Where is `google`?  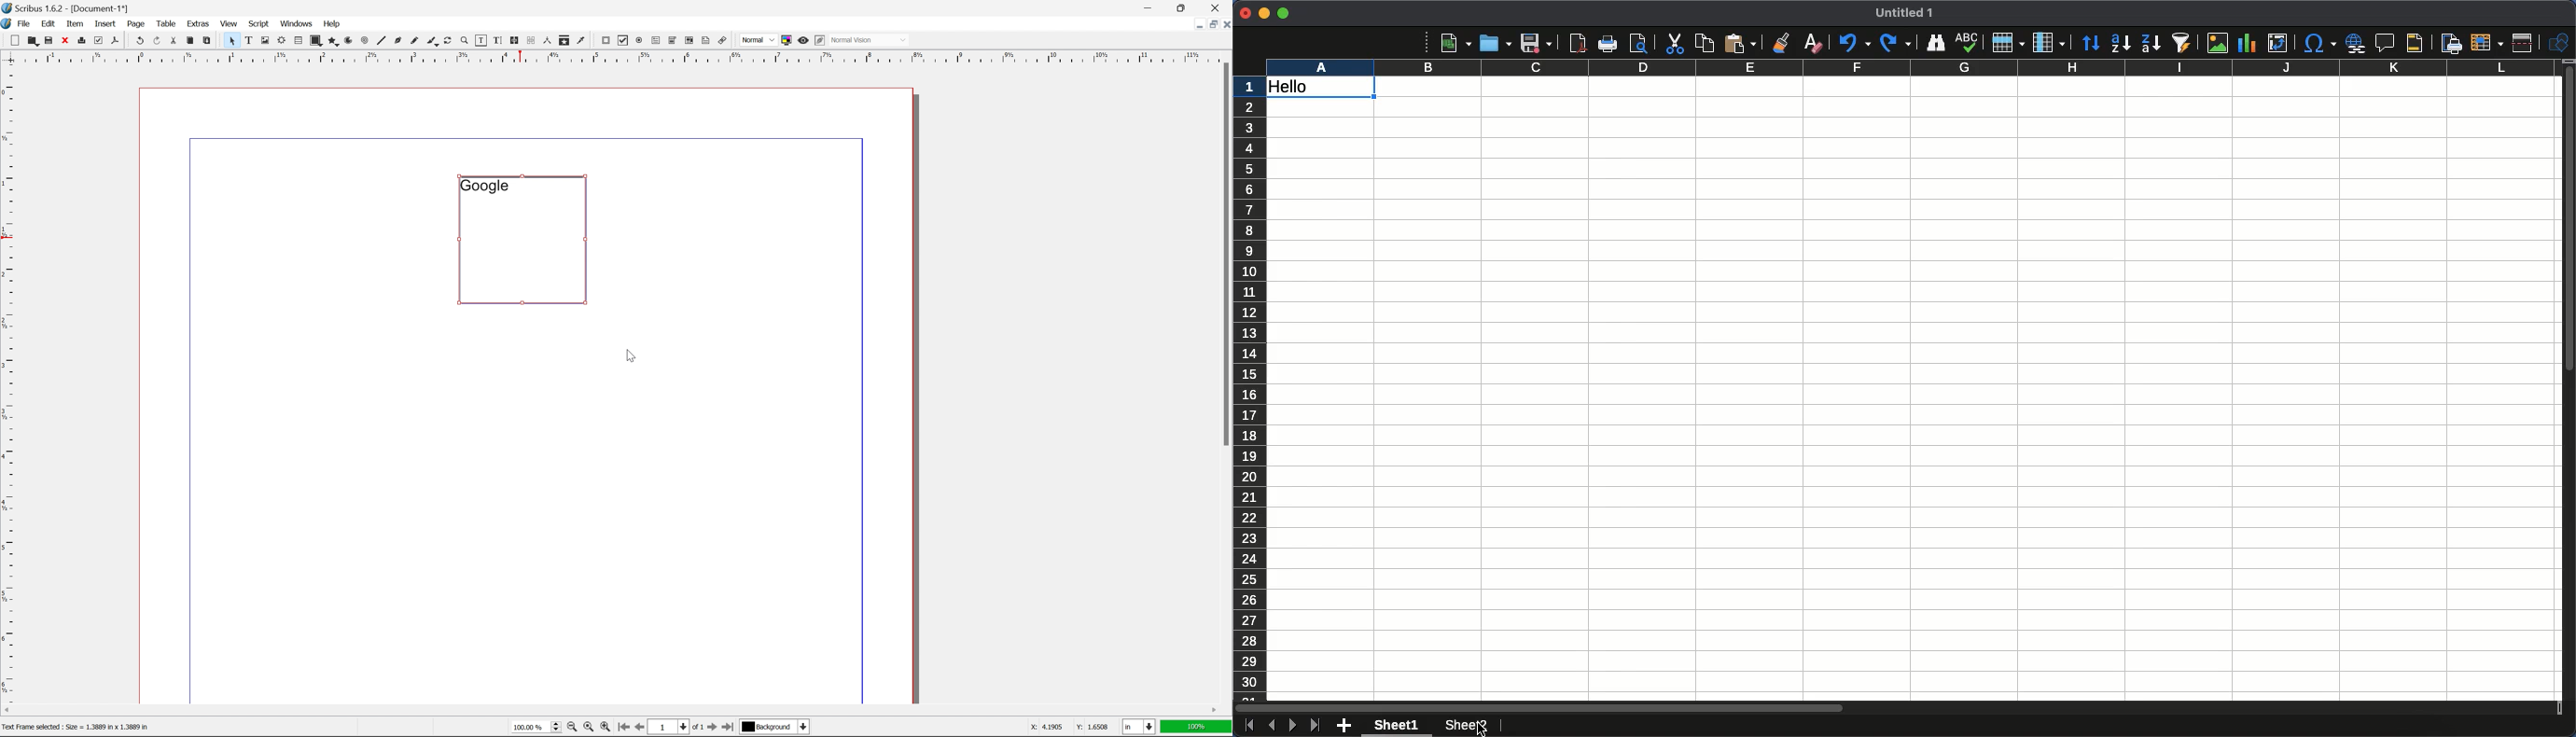
google is located at coordinates (484, 185).